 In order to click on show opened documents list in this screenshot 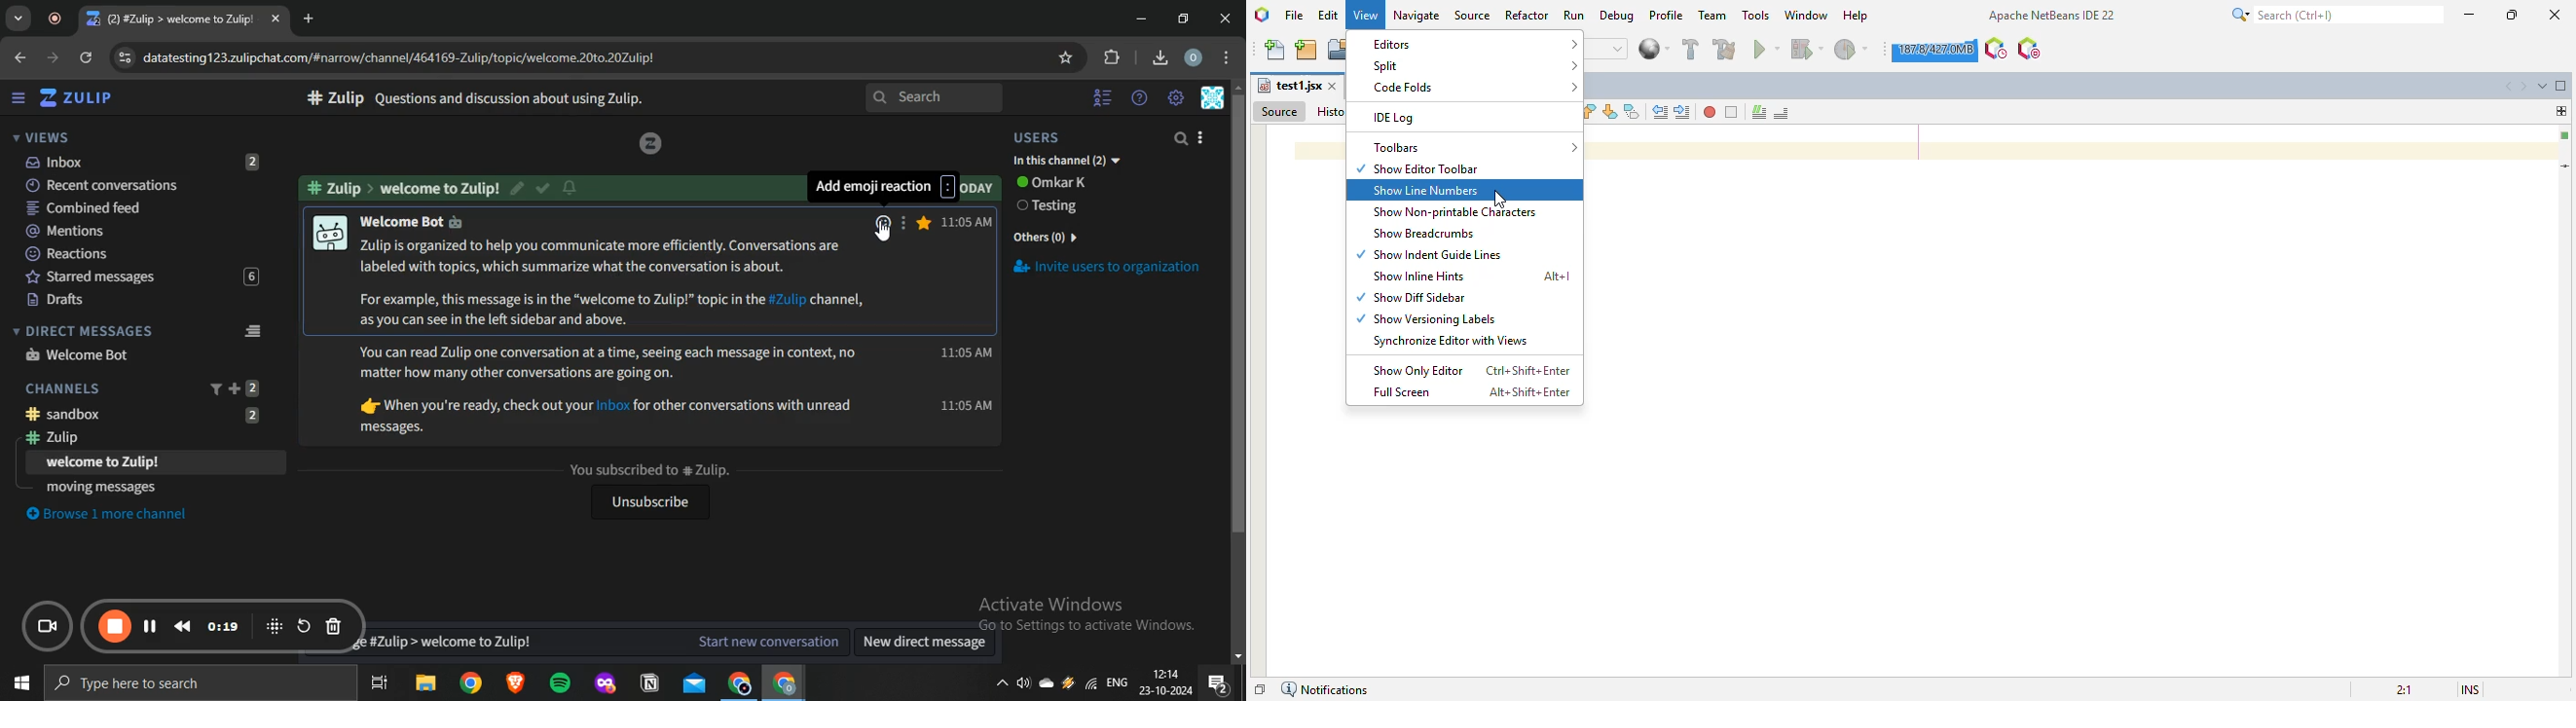, I will do `click(2543, 86)`.